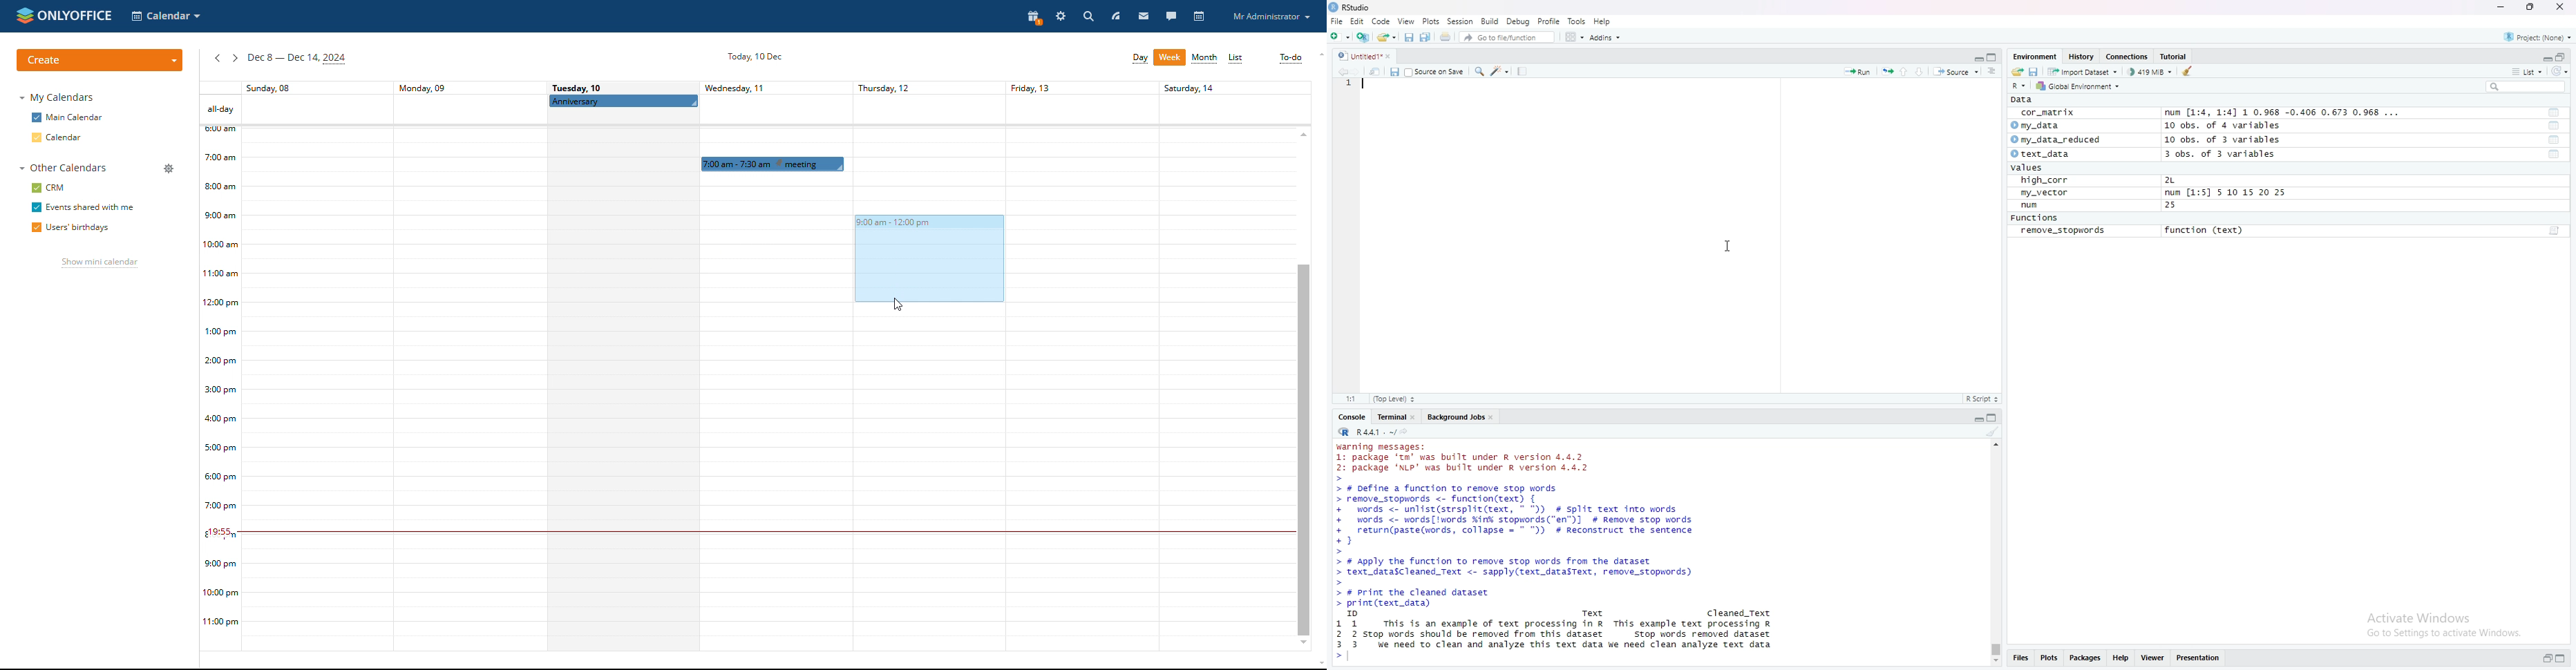  I want to click on wednesday, so click(775, 414).